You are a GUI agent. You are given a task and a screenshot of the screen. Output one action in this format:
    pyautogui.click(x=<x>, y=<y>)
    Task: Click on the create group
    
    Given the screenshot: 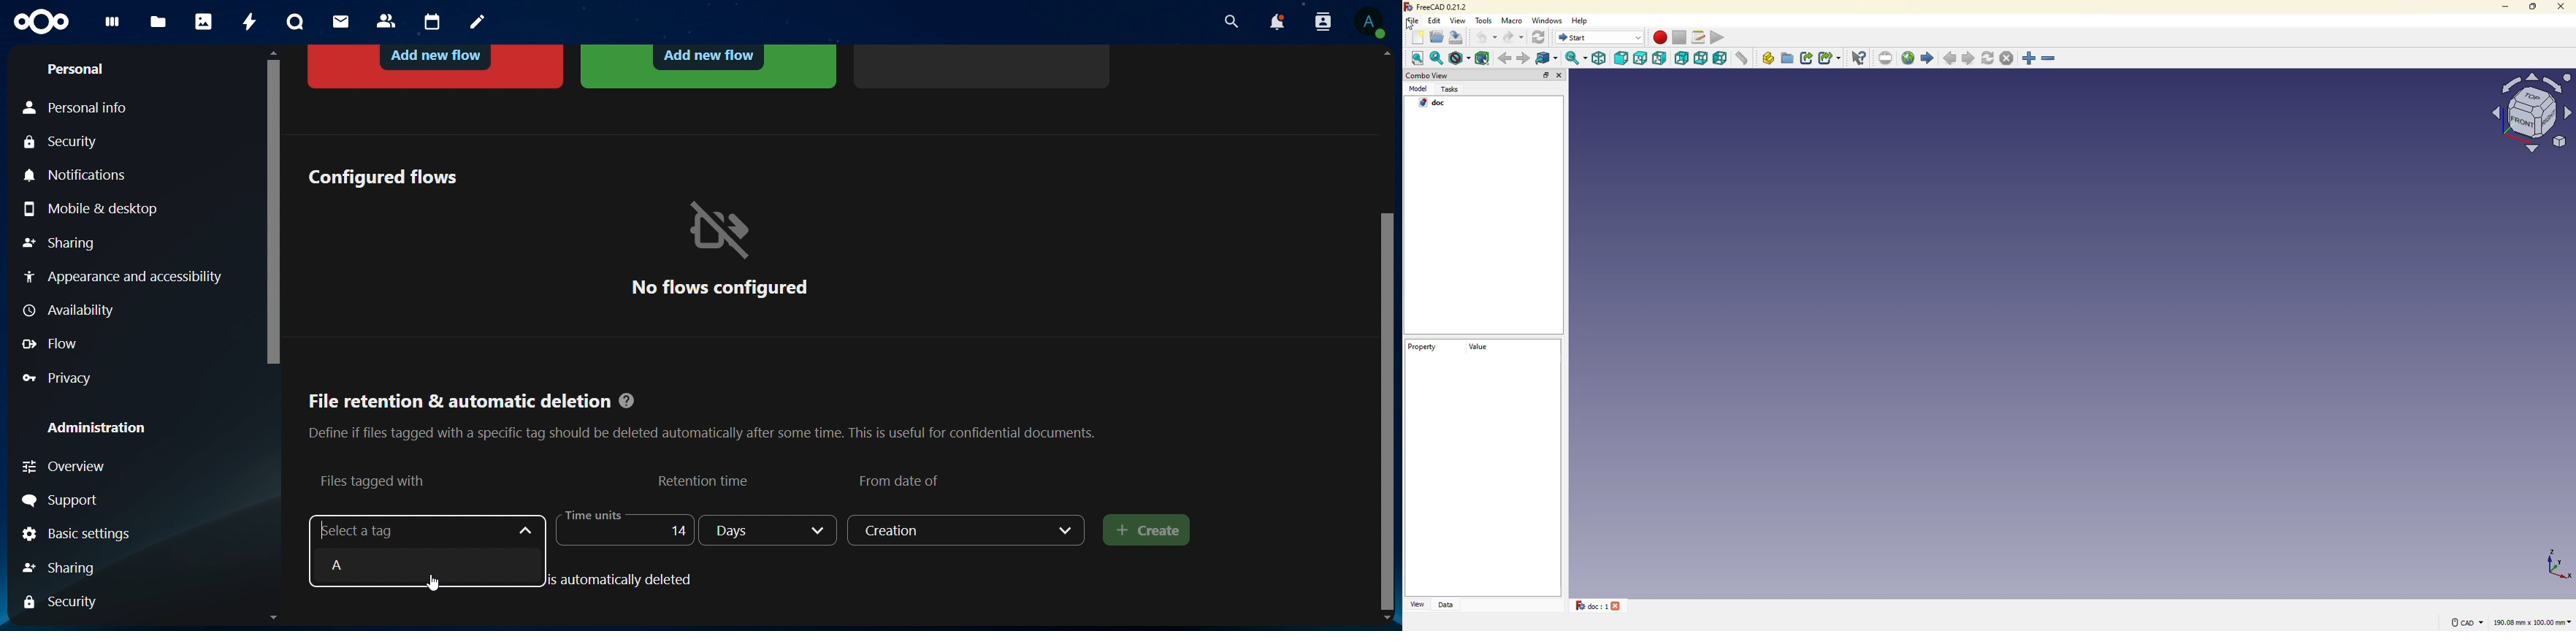 What is the action you would take?
    pyautogui.click(x=1788, y=57)
    